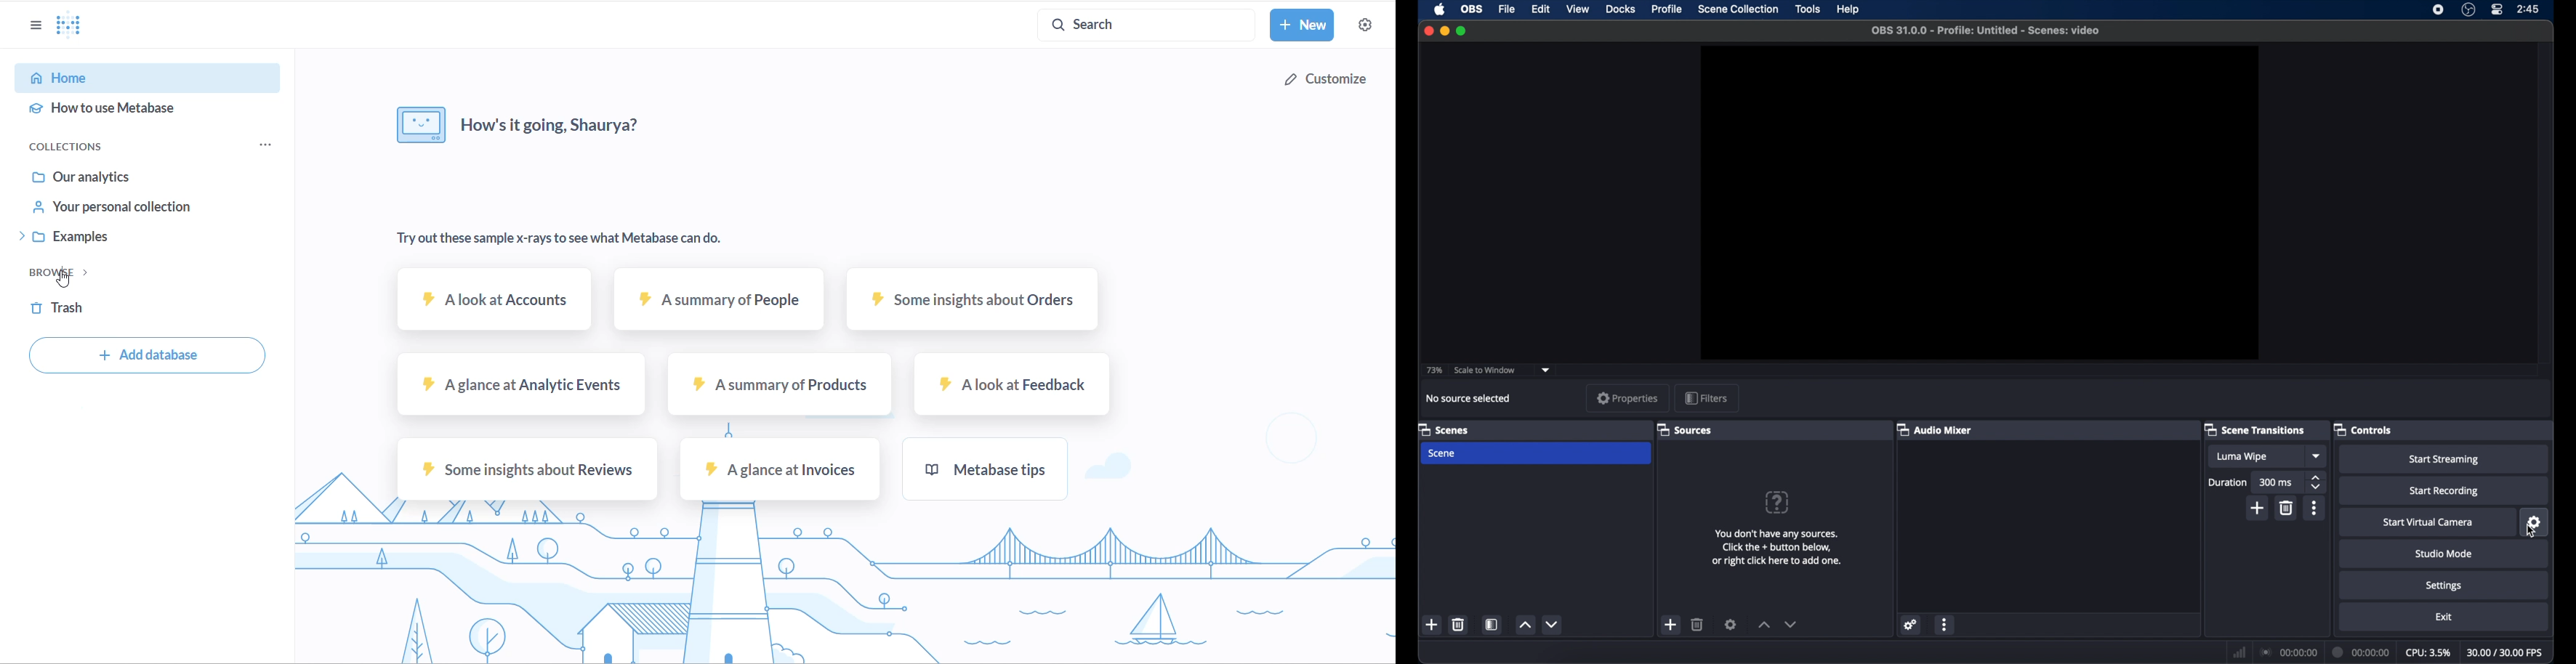 The image size is (2576, 672). I want to click on fps, so click(2506, 653).